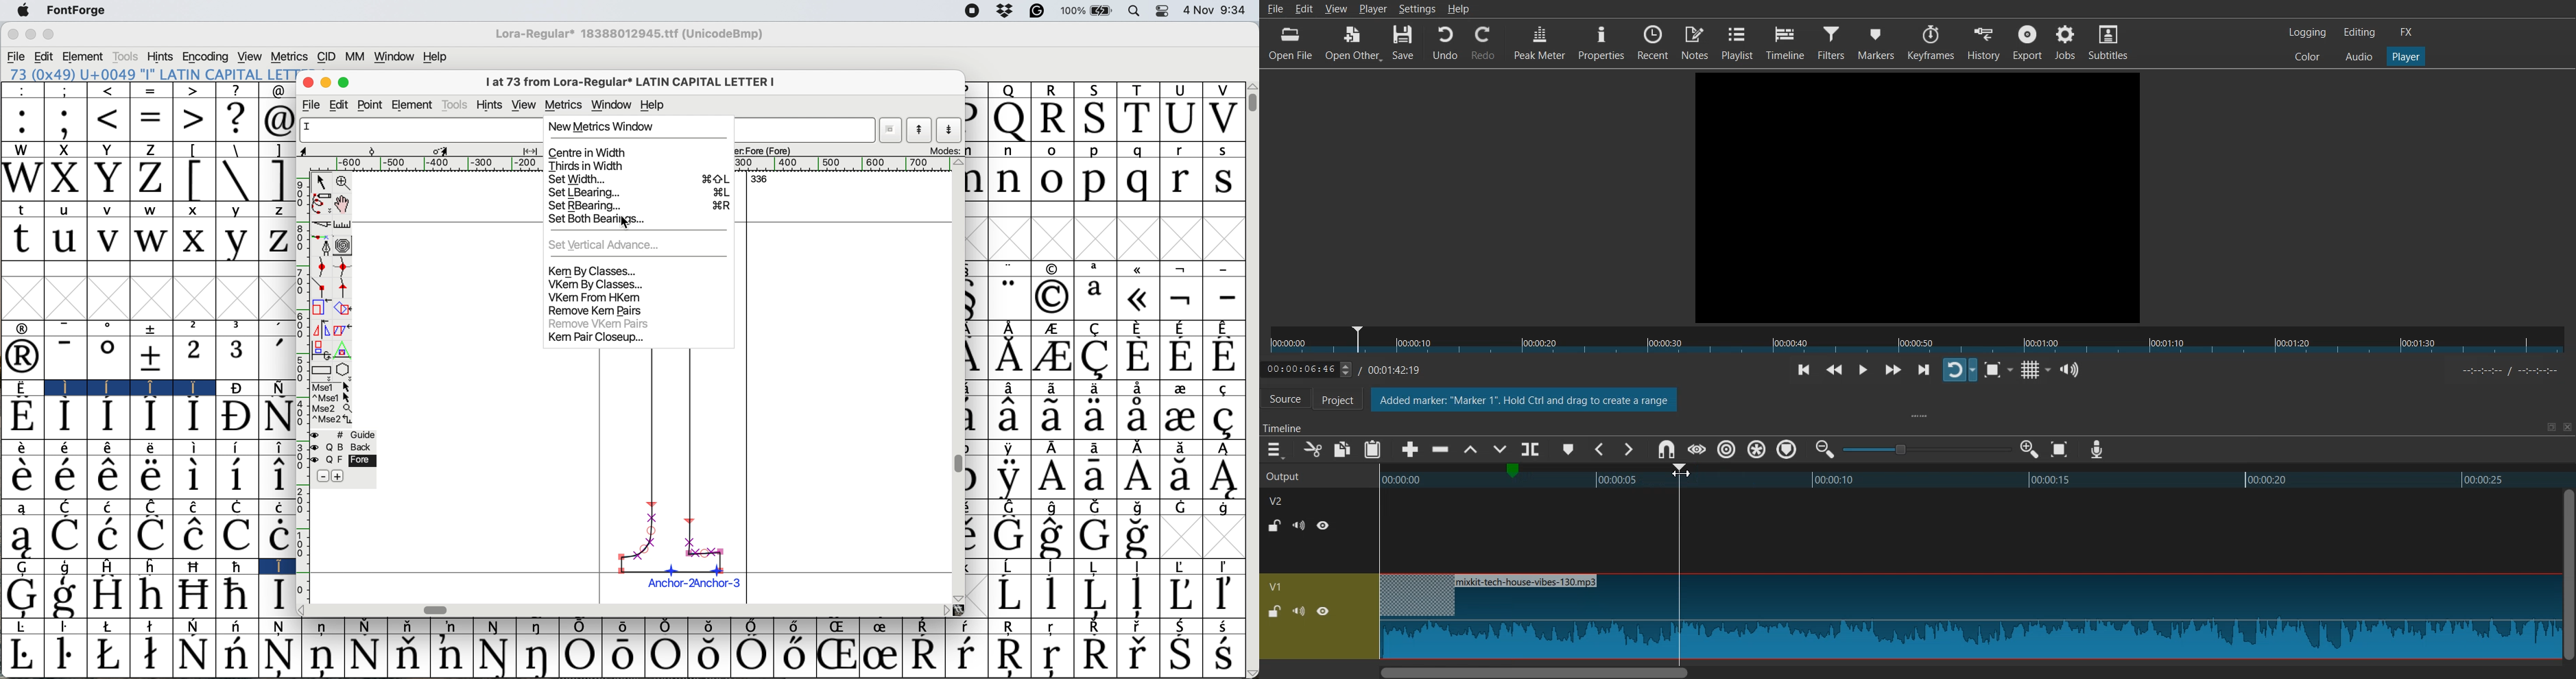  Describe the element at coordinates (22, 120) in the screenshot. I see `:` at that location.